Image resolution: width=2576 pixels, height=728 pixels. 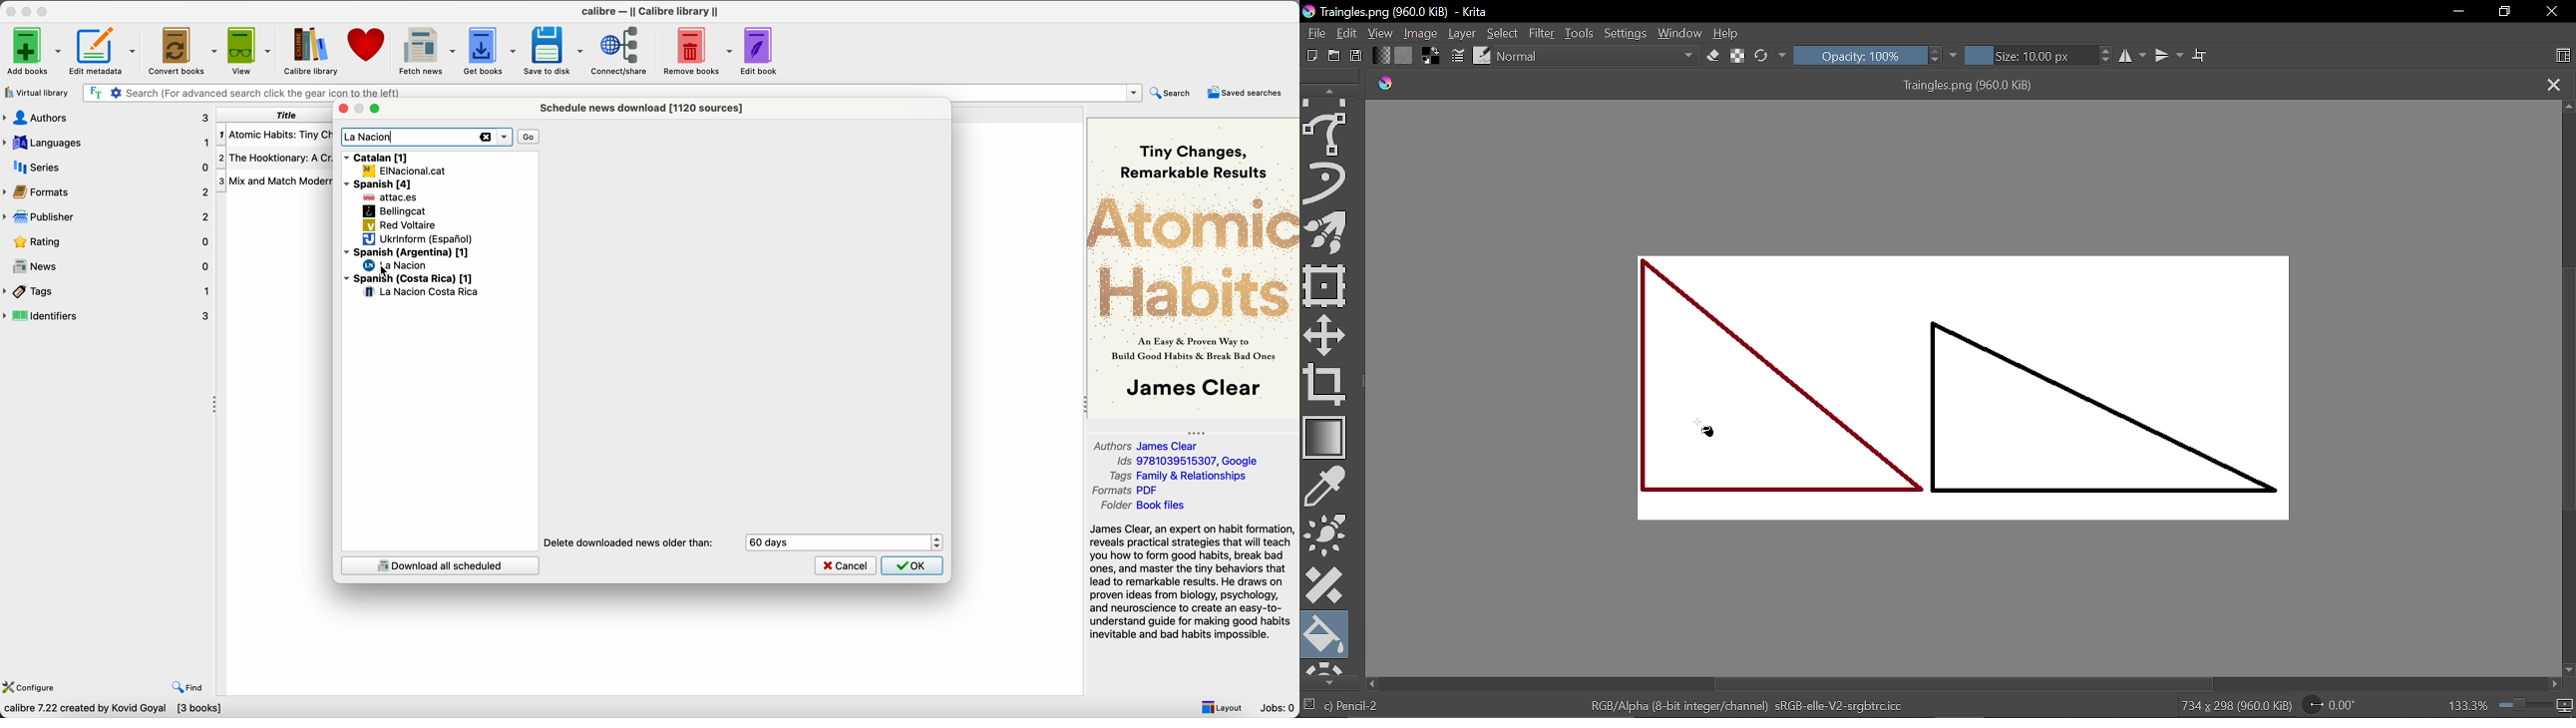 I want to click on Reload original preset, so click(x=1762, y=56).